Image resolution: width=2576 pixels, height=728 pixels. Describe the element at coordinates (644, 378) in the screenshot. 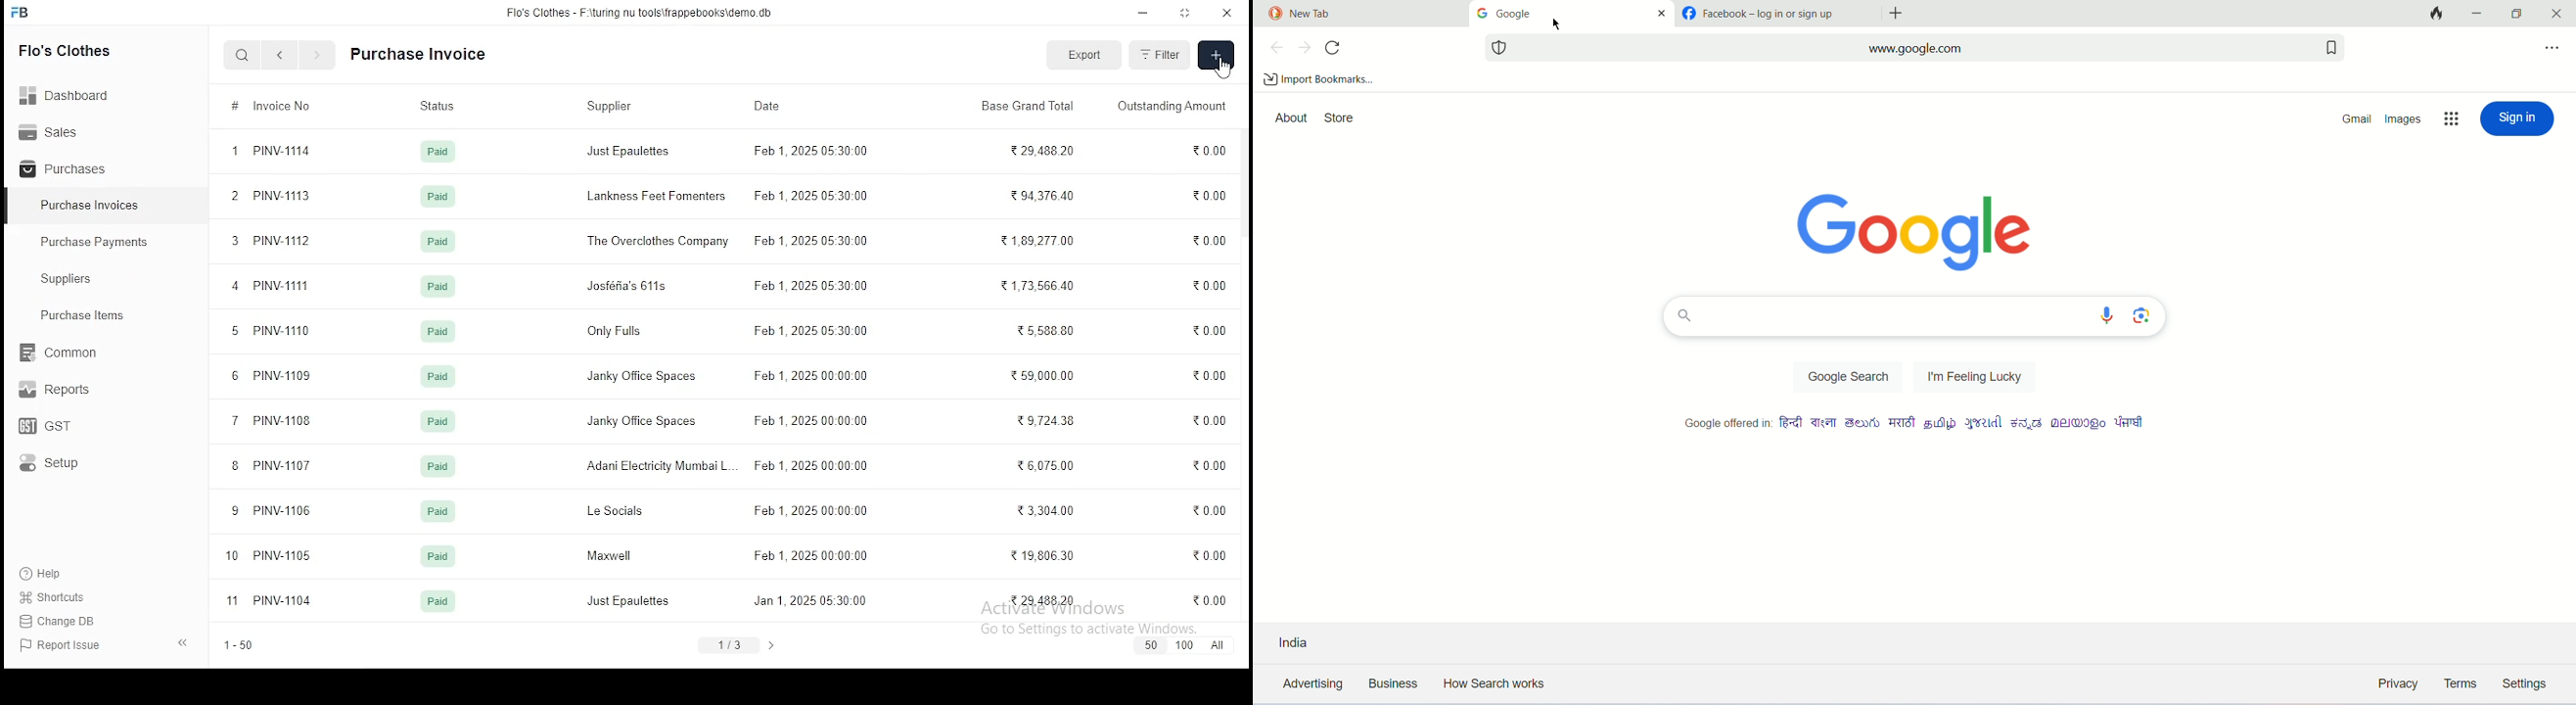

I see `Janky Office Spaces` at that location.